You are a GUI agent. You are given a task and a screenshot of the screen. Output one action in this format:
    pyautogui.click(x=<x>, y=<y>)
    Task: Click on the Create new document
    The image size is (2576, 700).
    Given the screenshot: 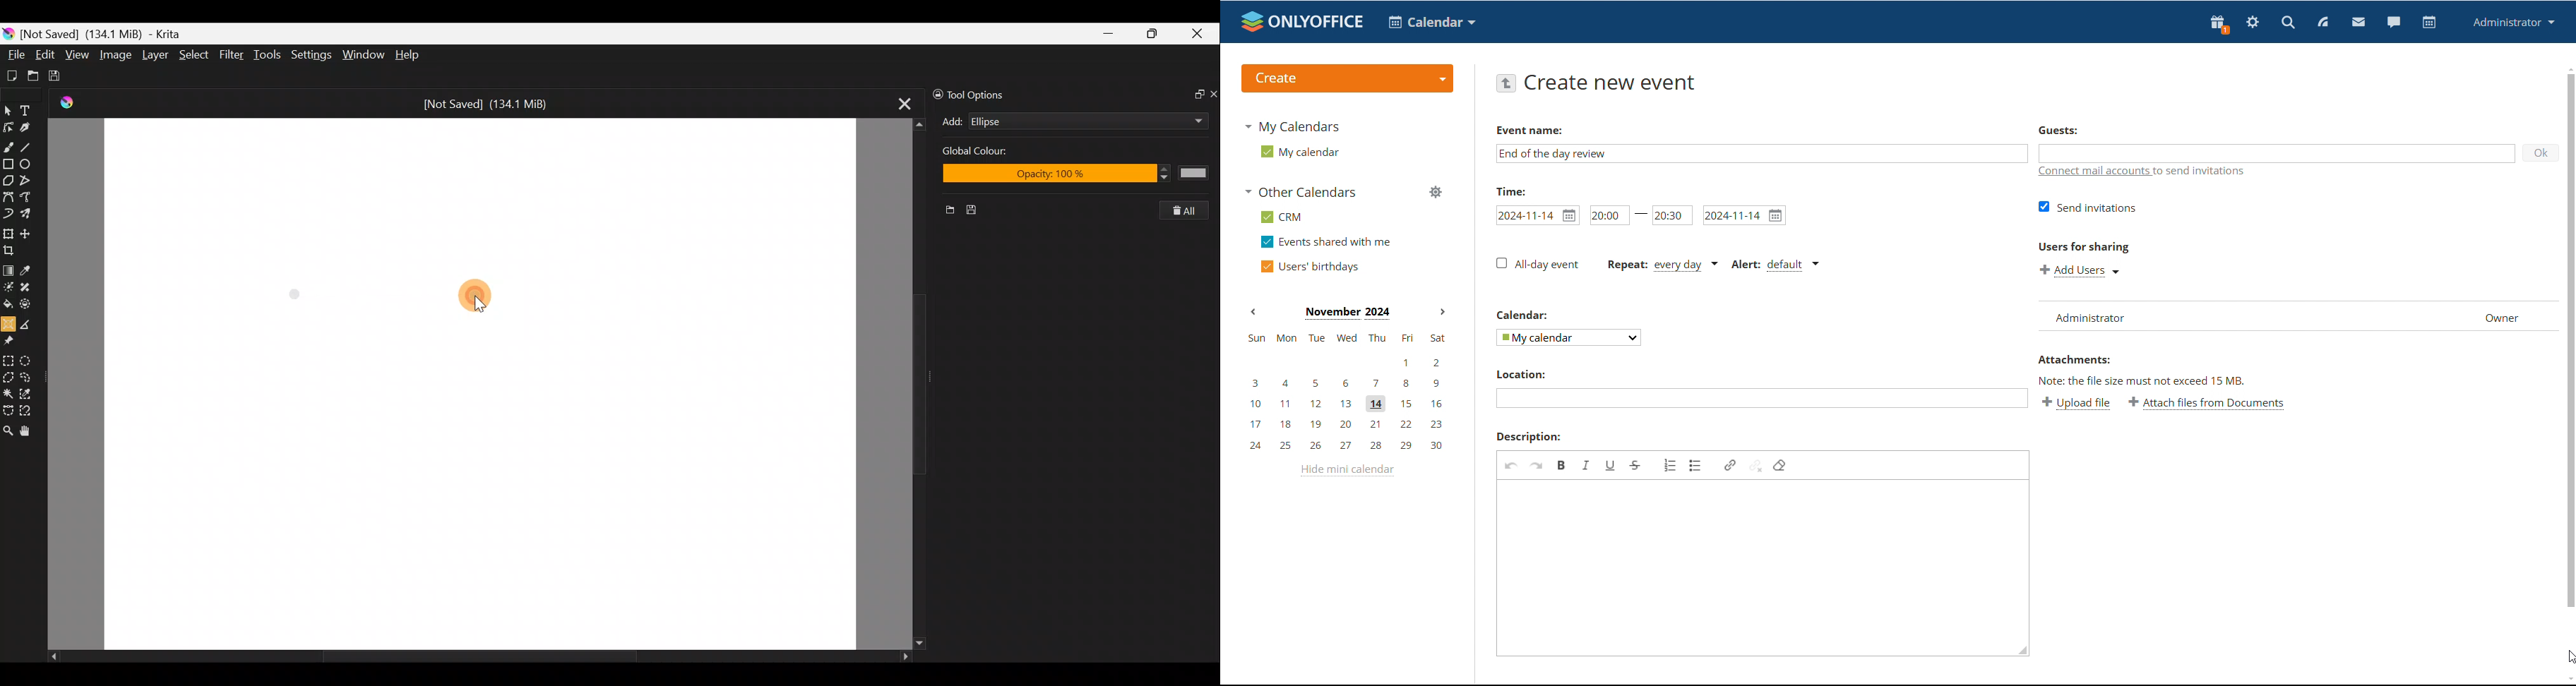 What is the action you would take?
    pyautogui.click(x=11, y=74)
    